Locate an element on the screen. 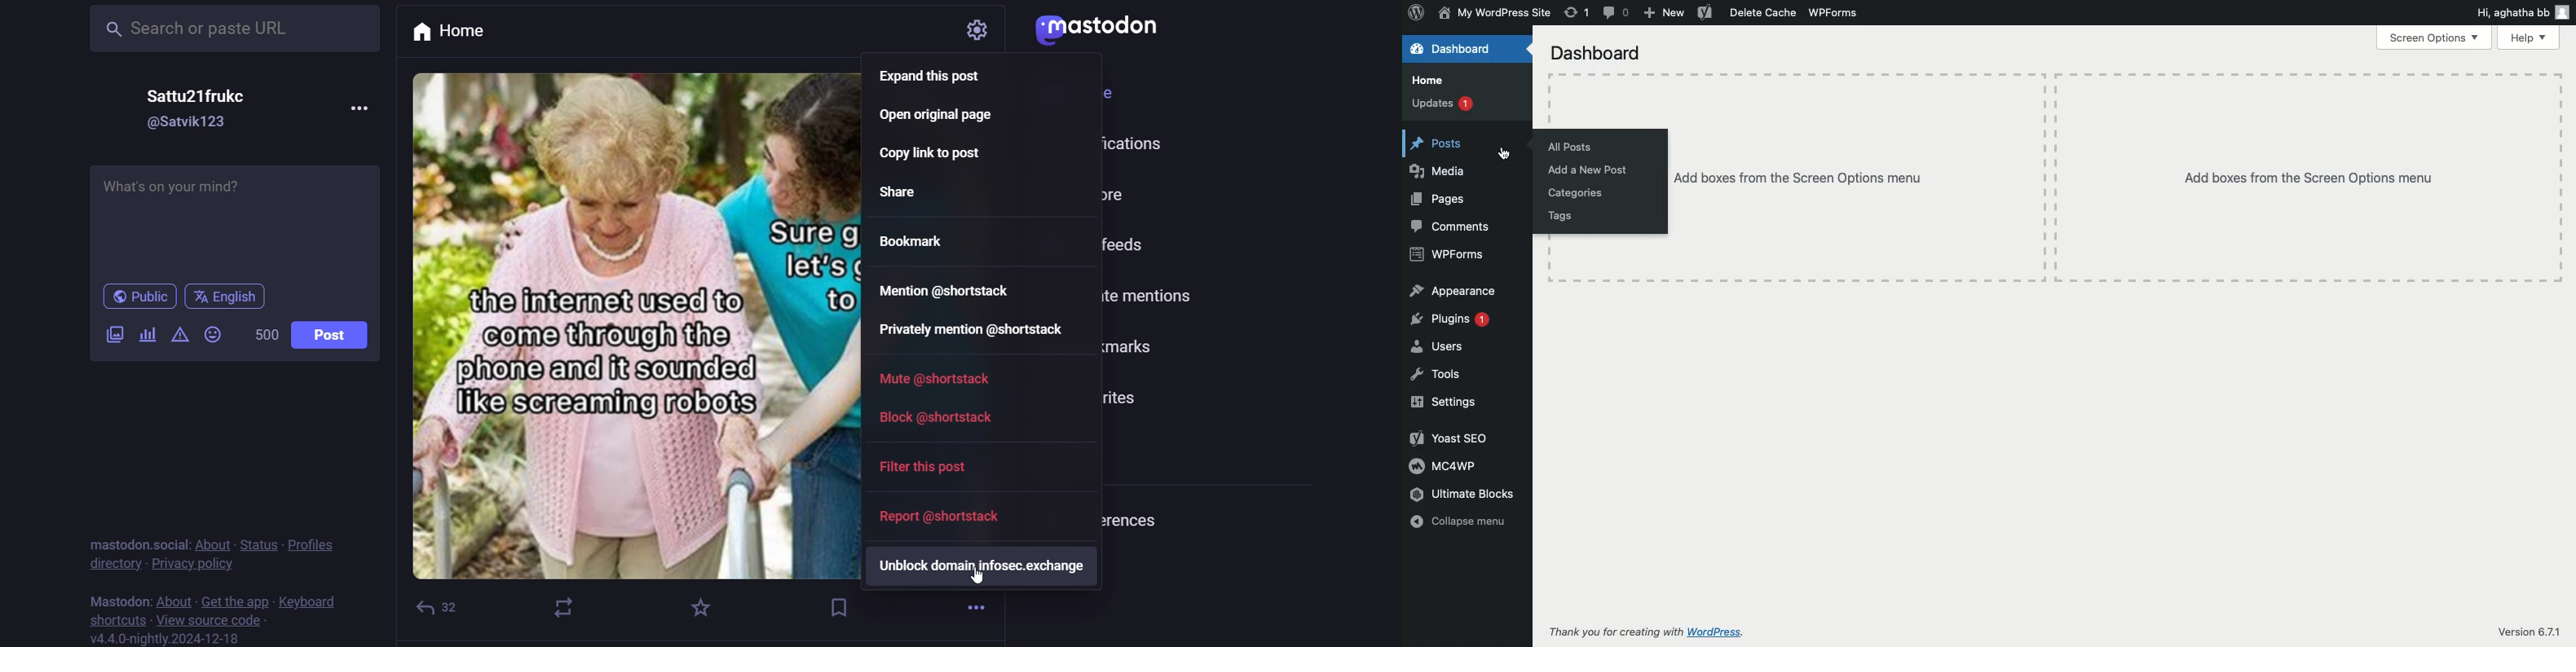 This screenshot has height=672, width=2576. Pages is located at coordinates (1443, 201).